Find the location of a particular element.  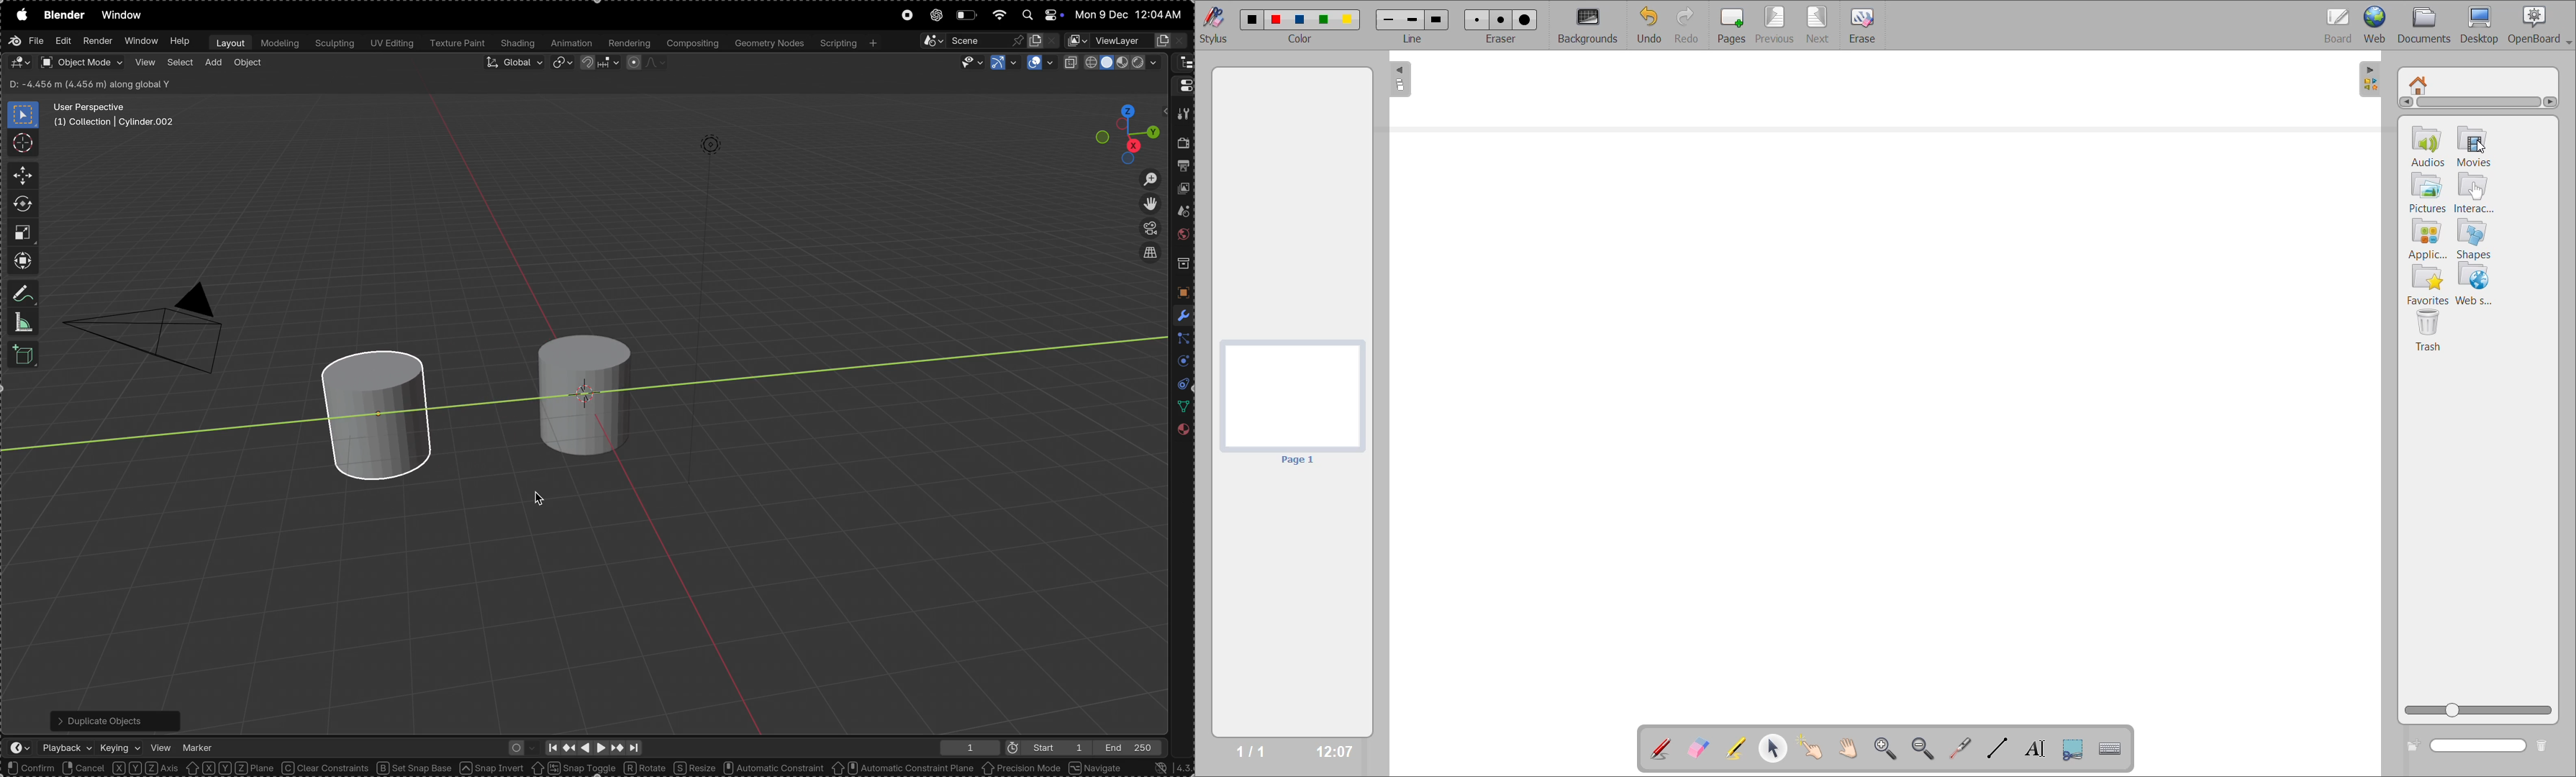

lights is located at coordinates (722, 152).